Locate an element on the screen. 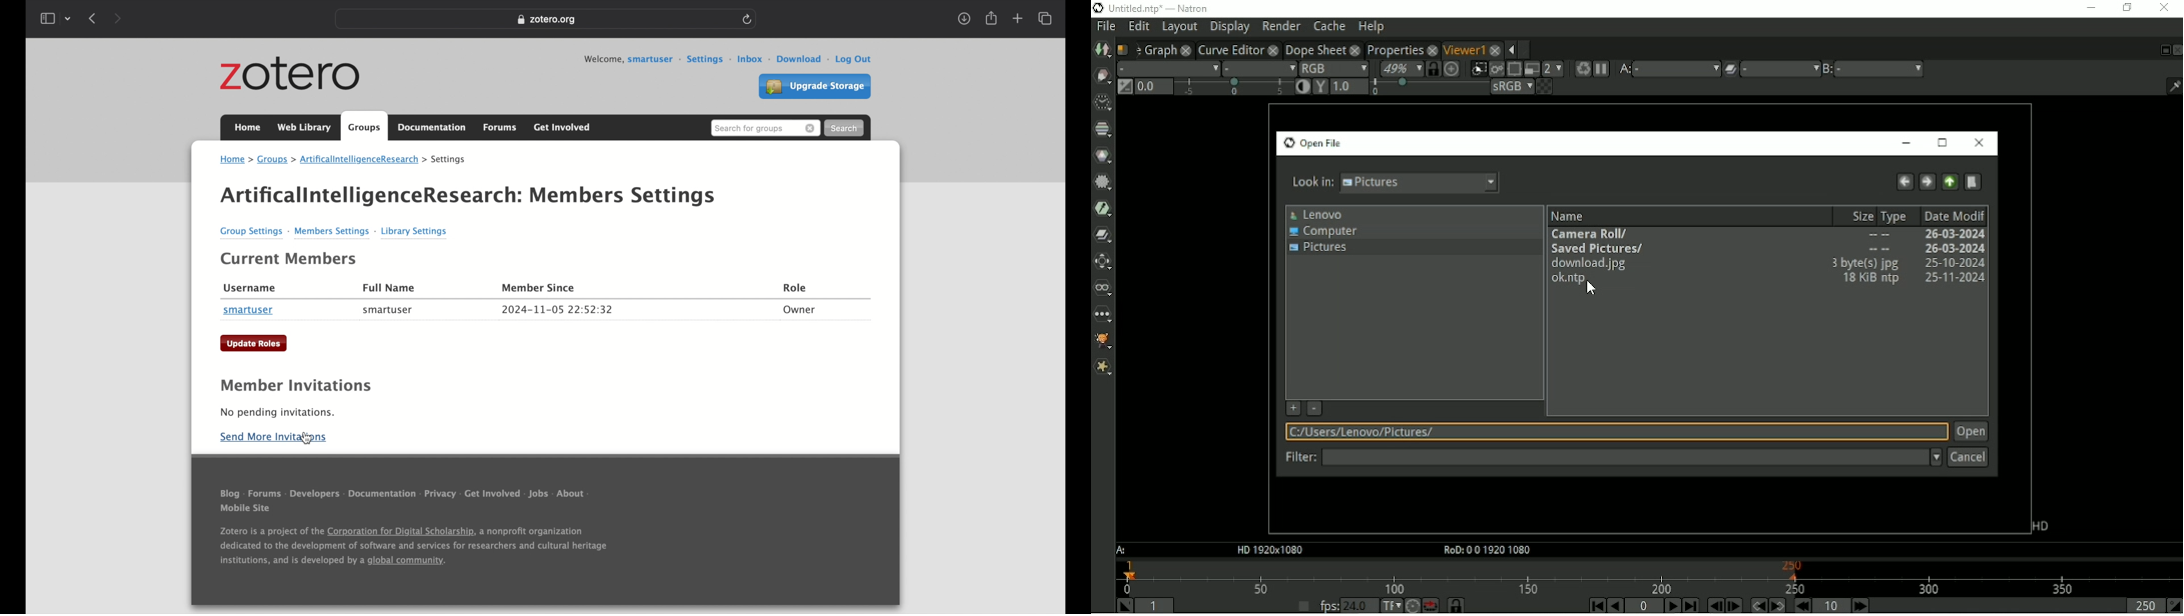 The height and width of the screenshot is (616, 2184). share tab is located at coordinates (993, 19).